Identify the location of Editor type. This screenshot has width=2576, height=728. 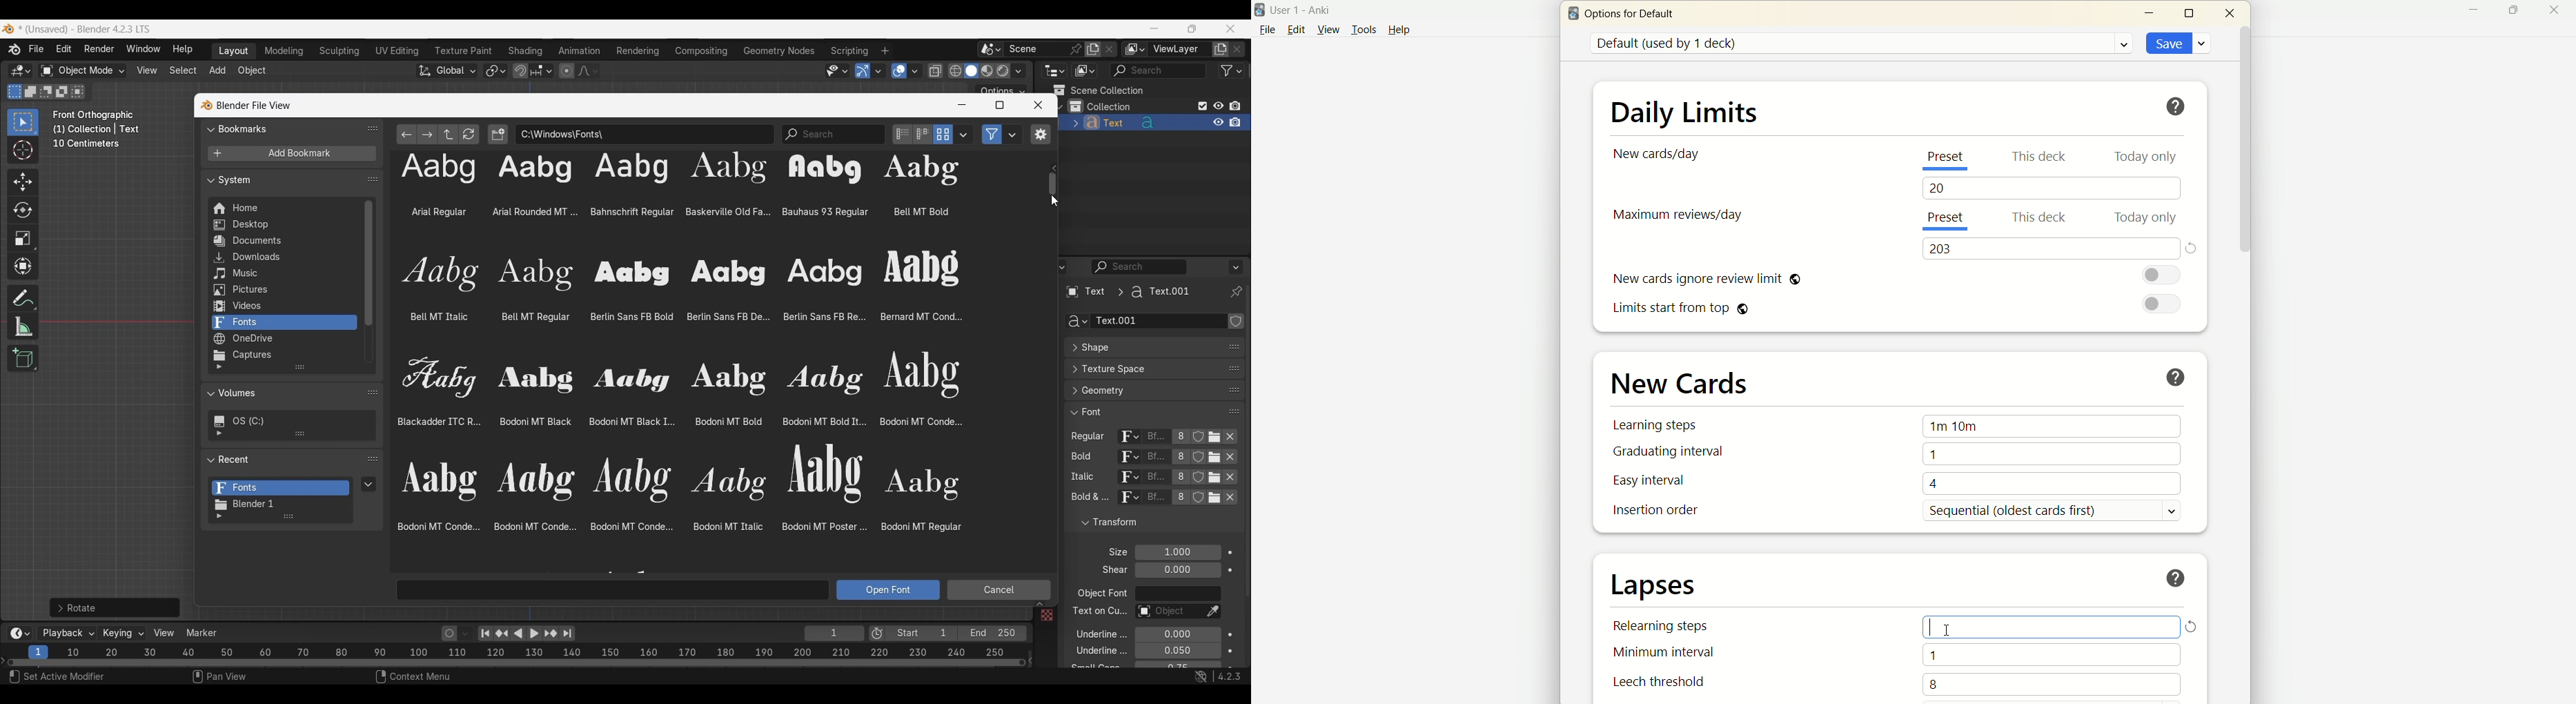
(1054, 267).